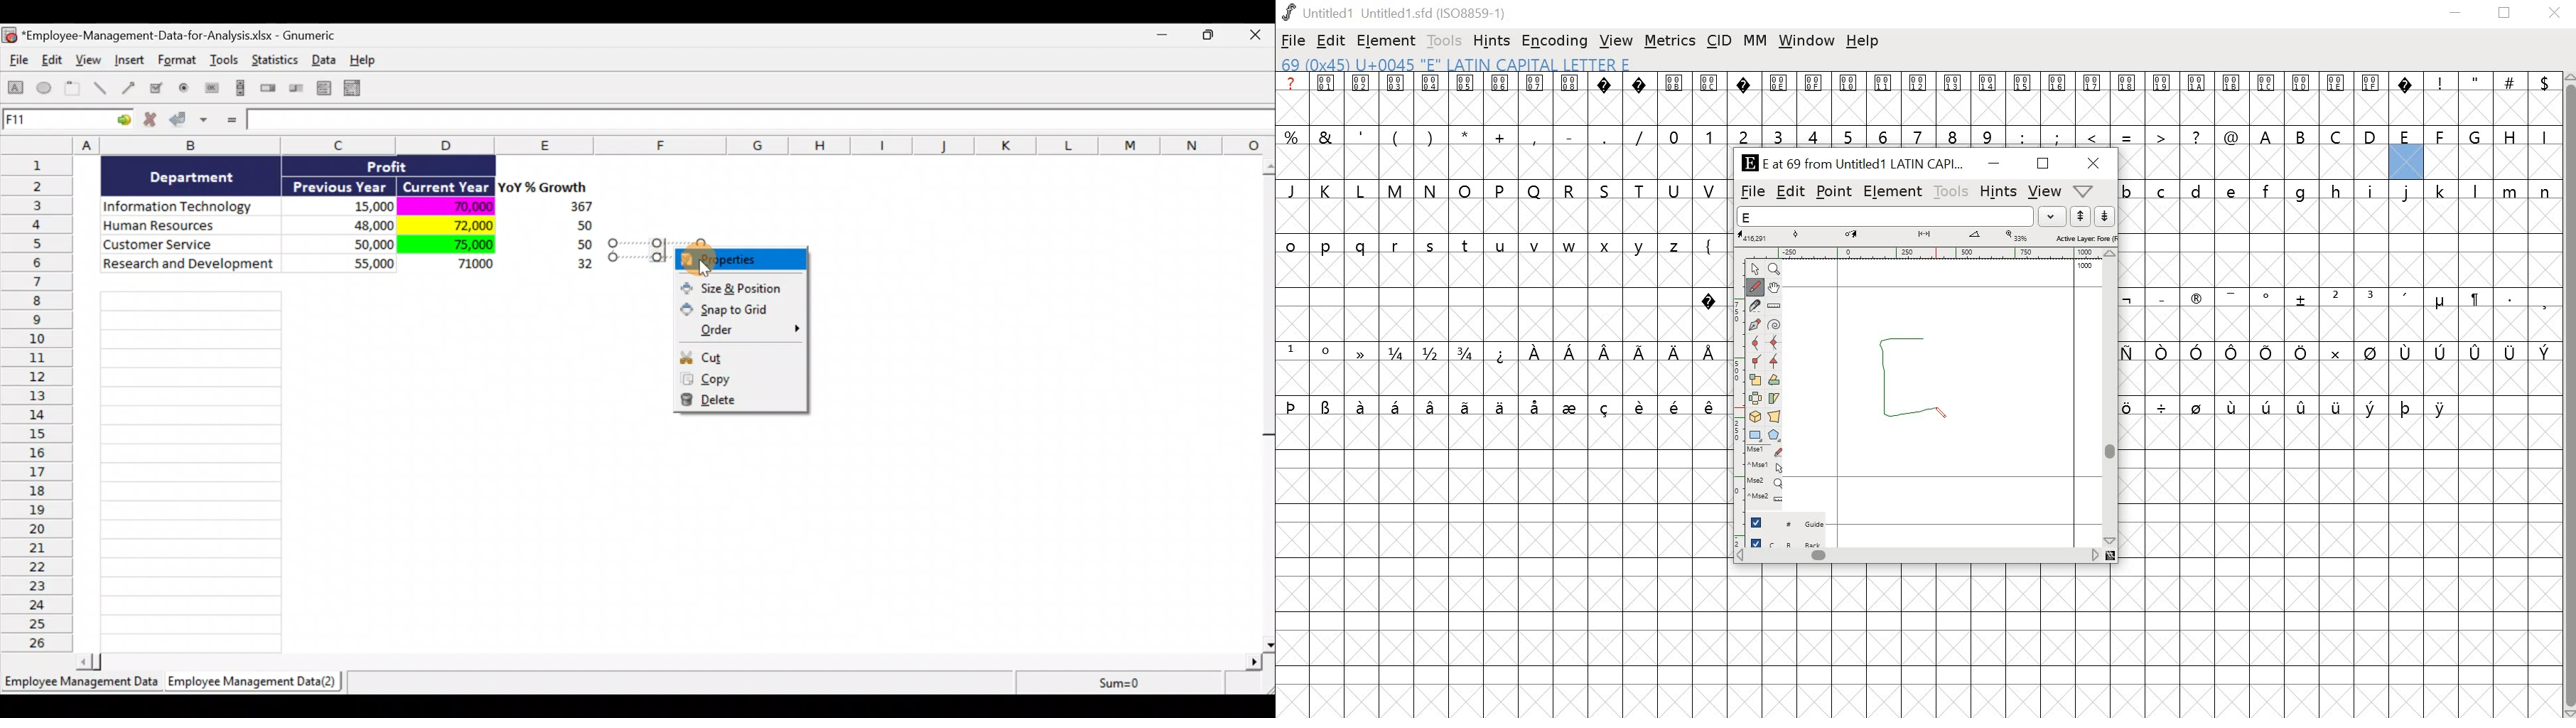  I want to click on special character, so click(1709, 299).